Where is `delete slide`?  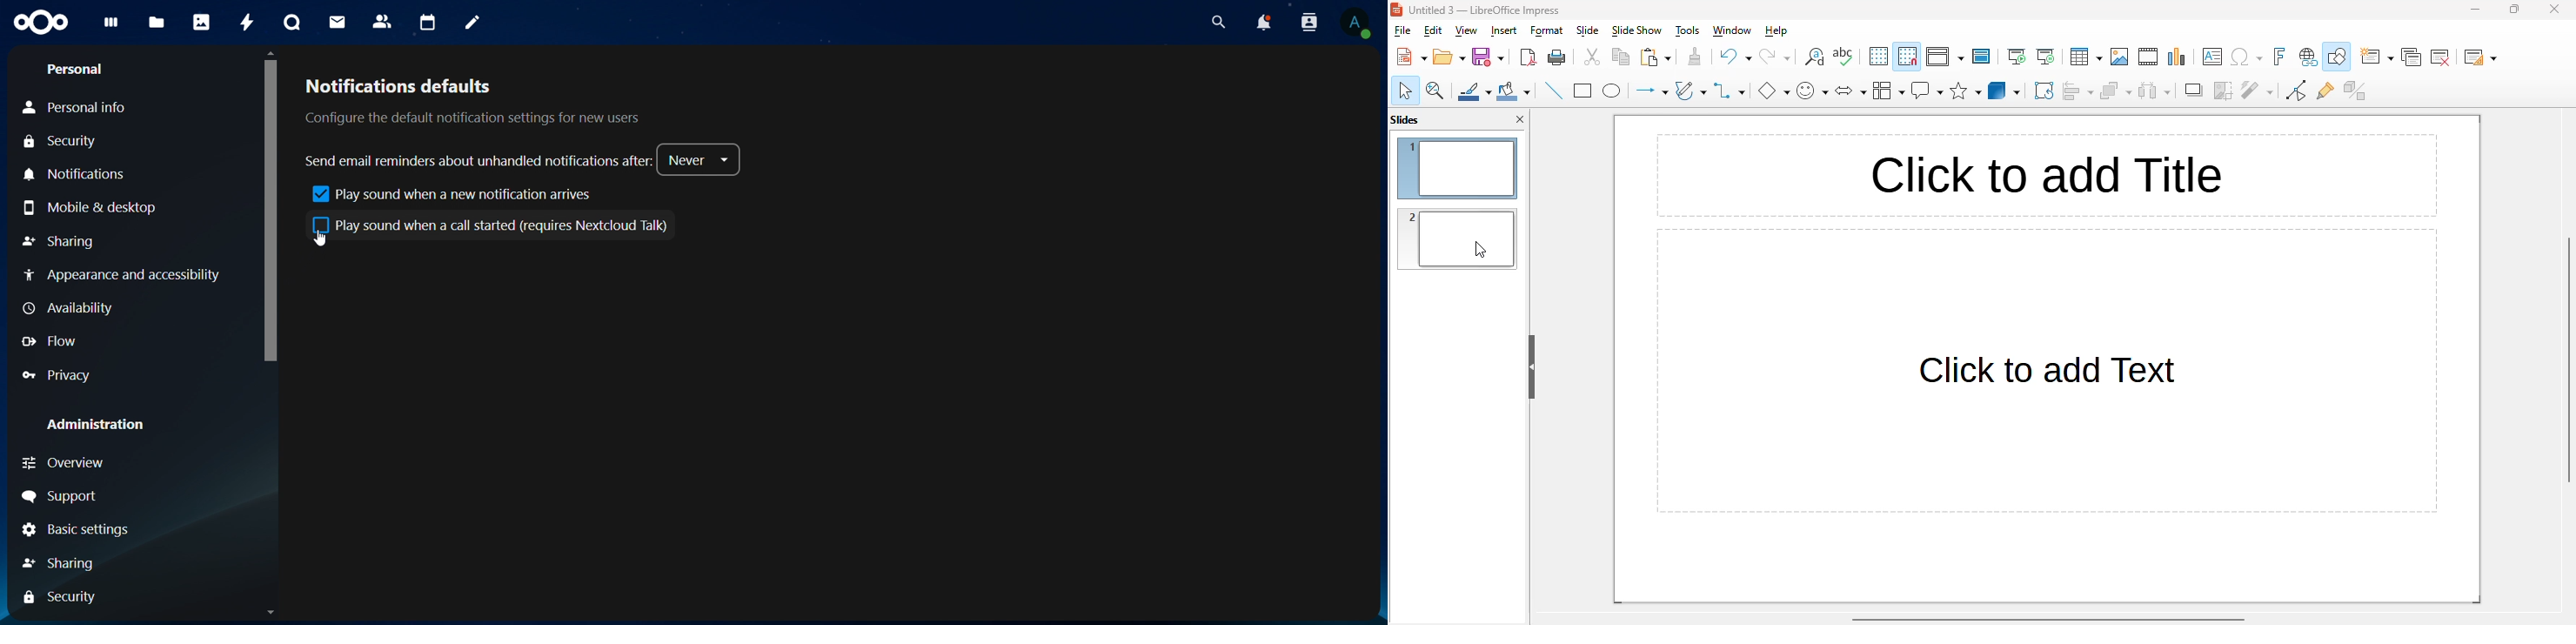 delete slide is located at coordinates (2440, 57).